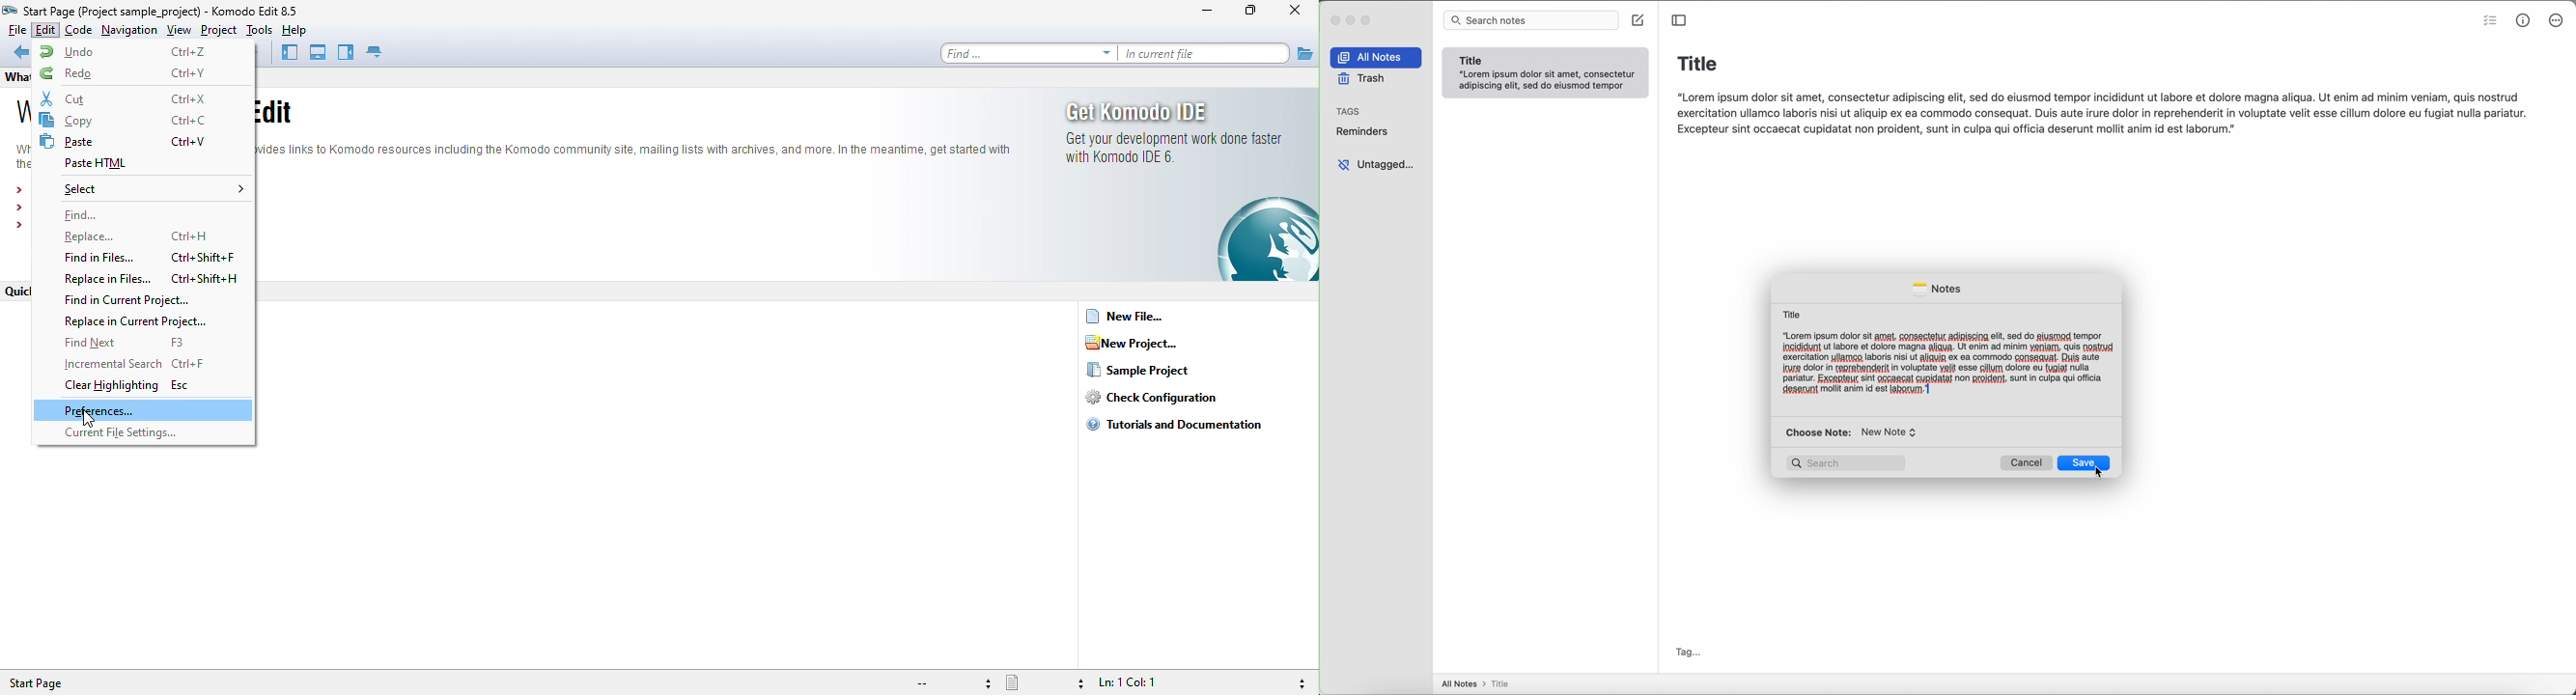 The image size is (2576, 700). Describe the element at coordinates (1350, 110) in the screenshot. I see `tags` at that location.